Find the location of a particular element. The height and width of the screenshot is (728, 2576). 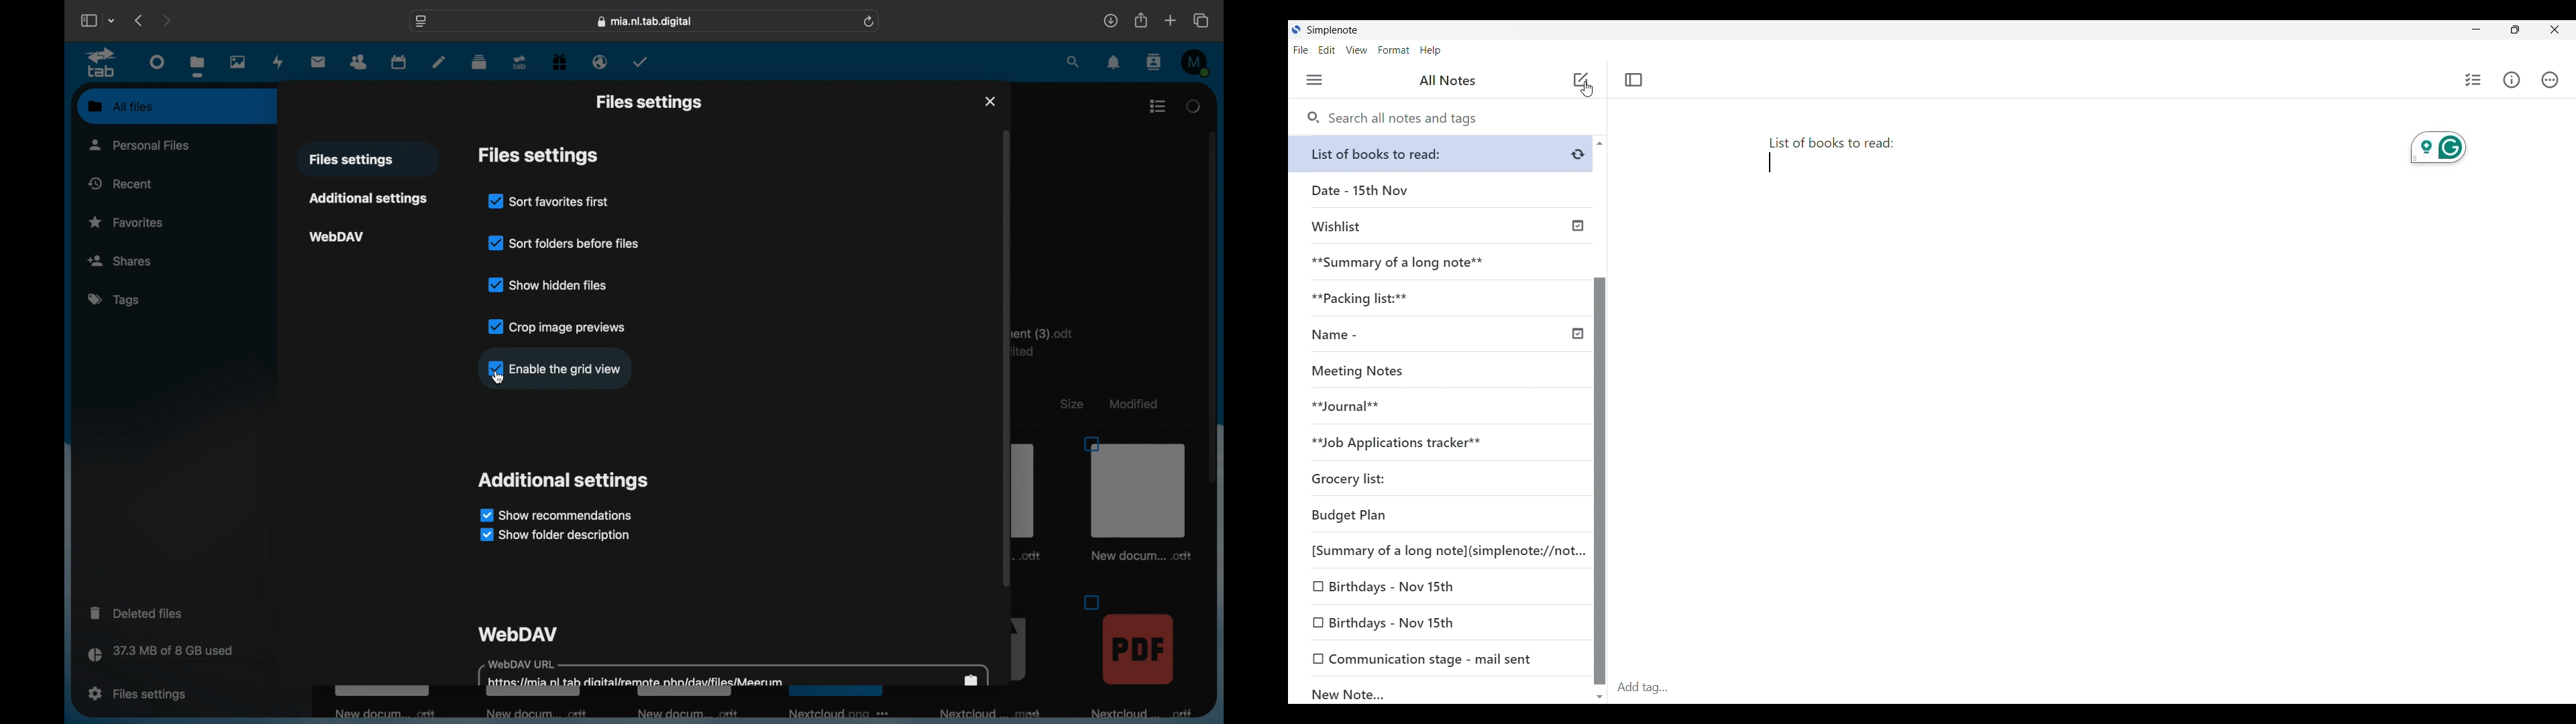

notes is located at coordinates (439, 61).